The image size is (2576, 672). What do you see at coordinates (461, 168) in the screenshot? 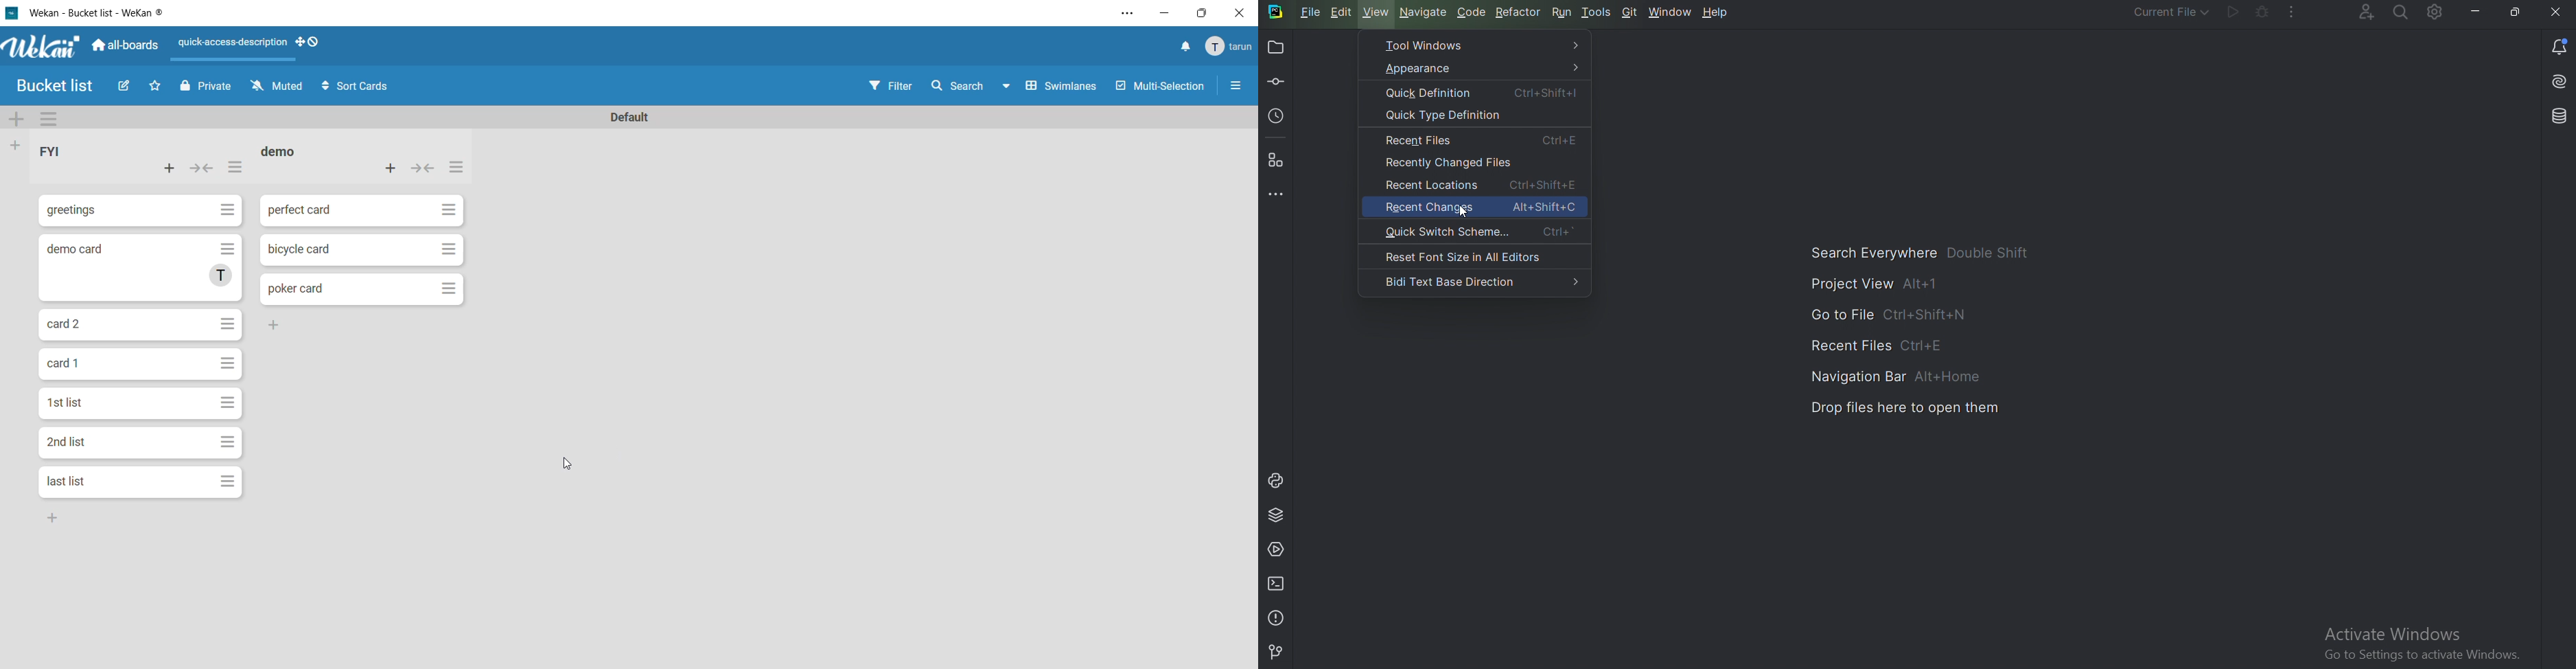
I see `list actions` at bounding box center [461, 168].